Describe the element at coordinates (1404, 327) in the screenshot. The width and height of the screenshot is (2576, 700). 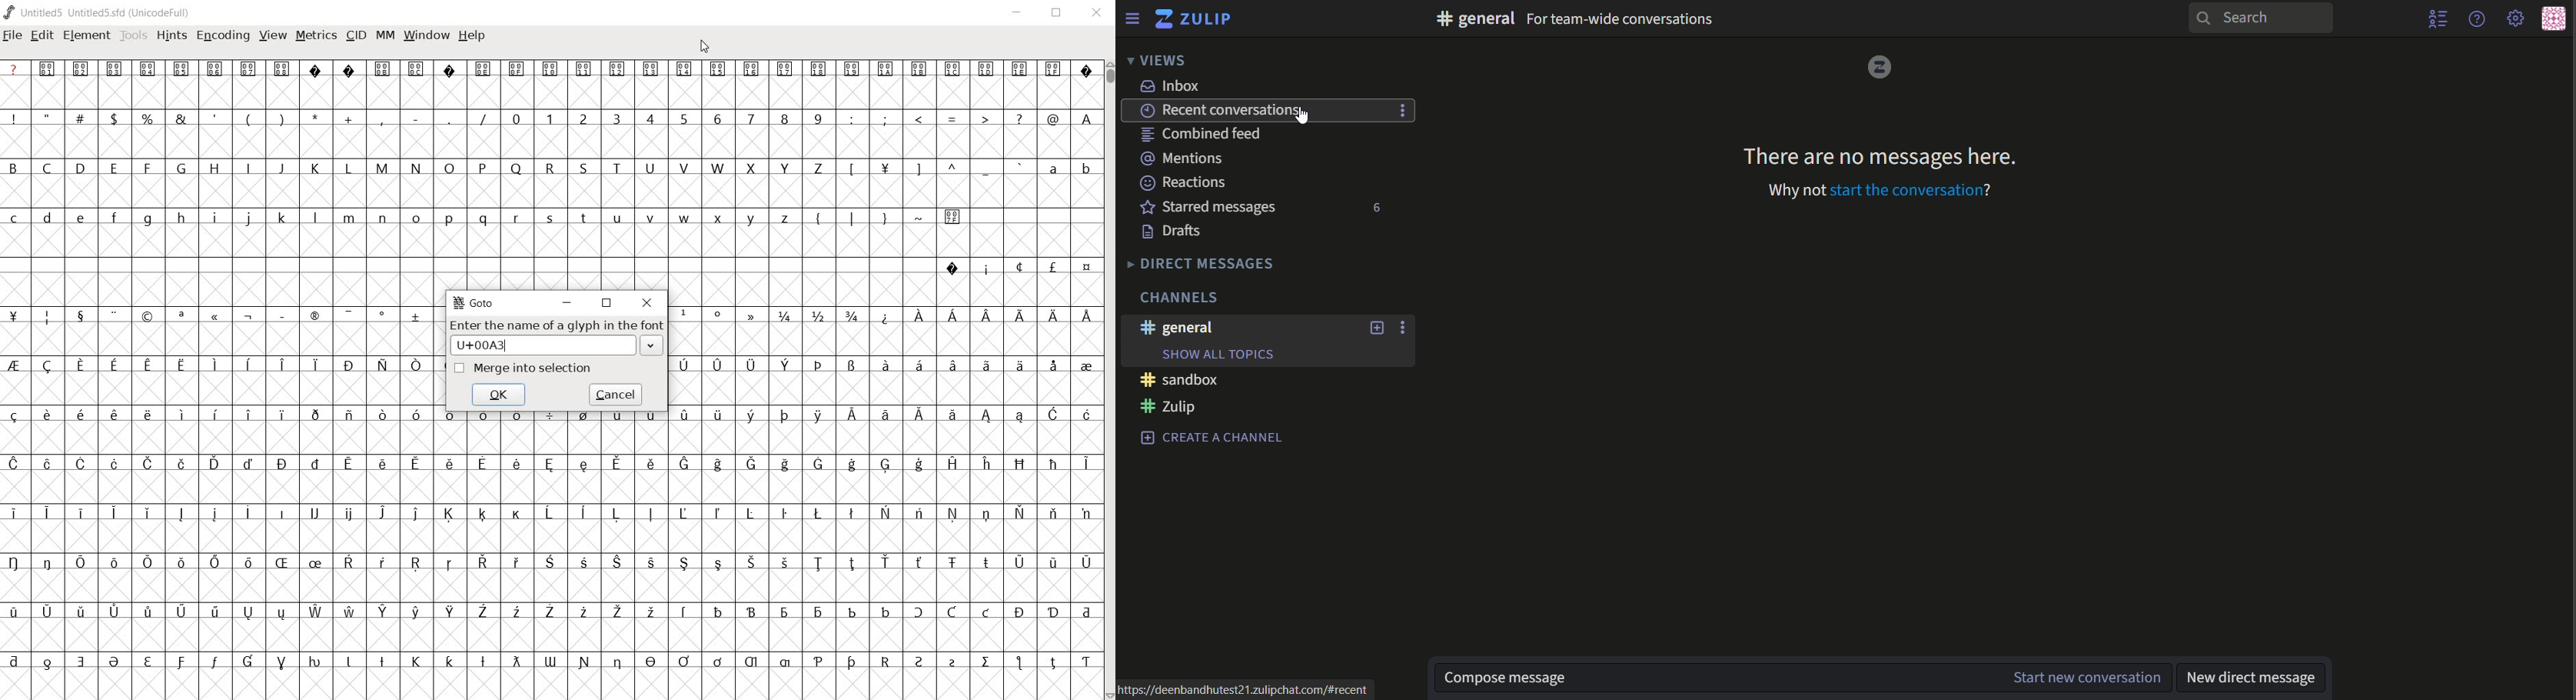
I see `options` at that location.